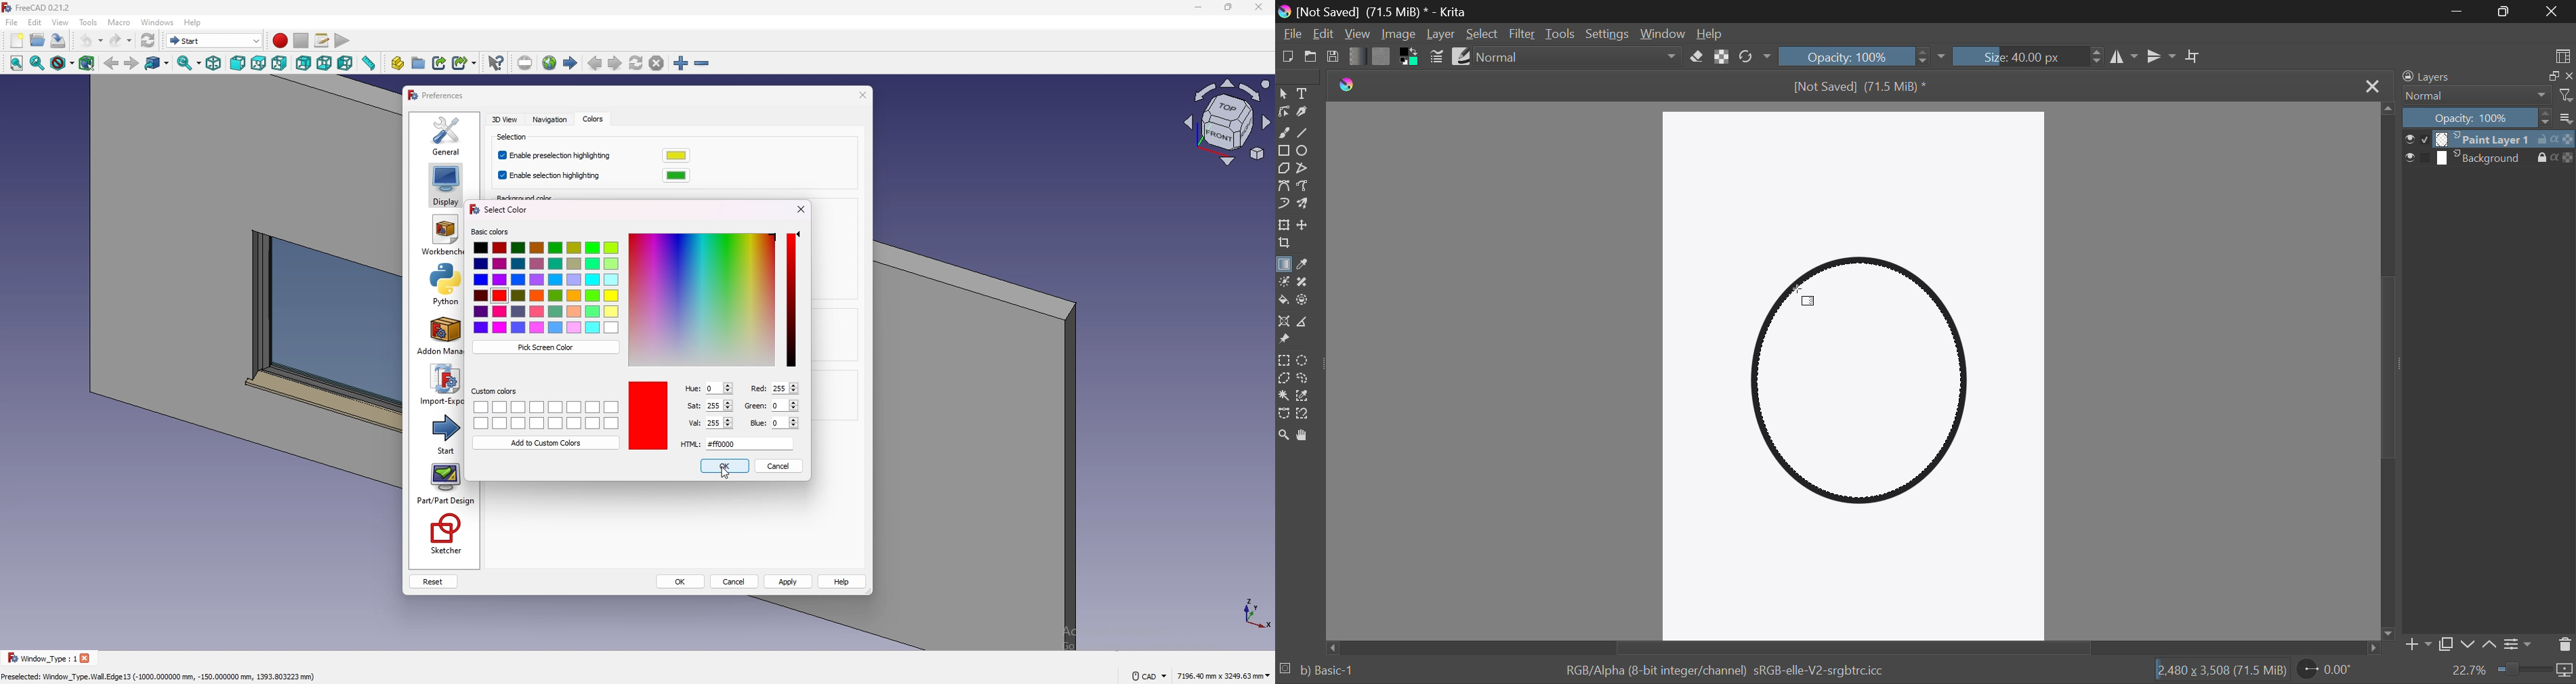 This screenshot has width=2576, height=700. Describe the element at coordinates (785, 422) in the screenshot. I see `0` at that location.